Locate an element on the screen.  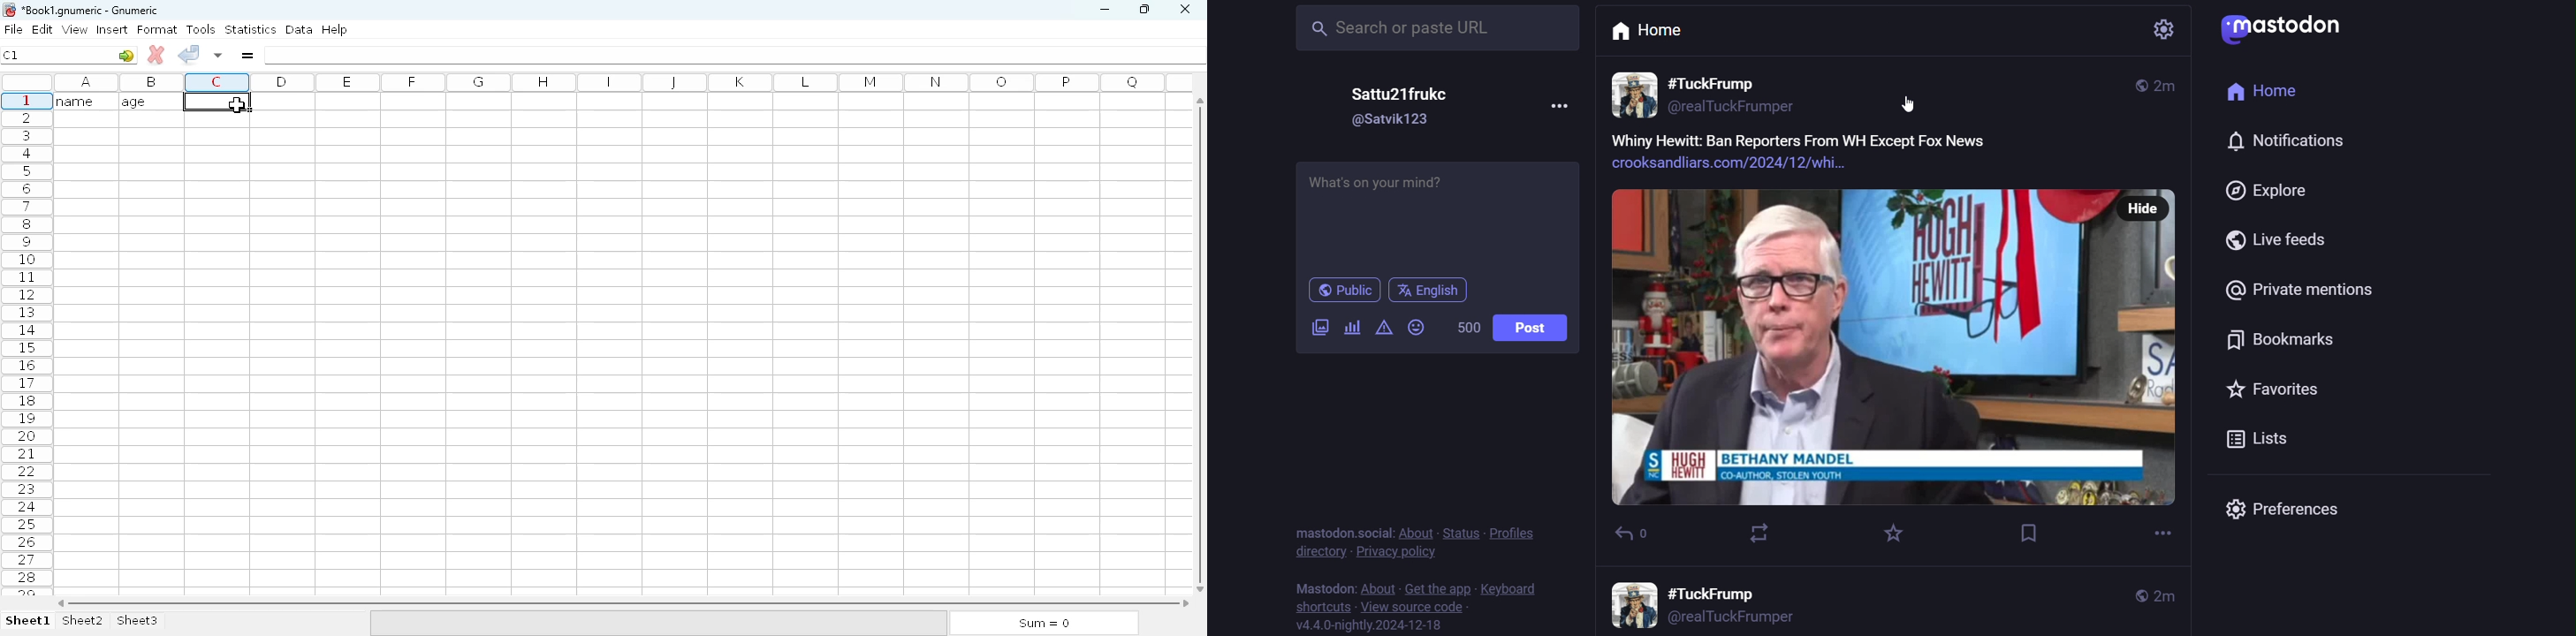
home is located at coordinates (2269, 93).